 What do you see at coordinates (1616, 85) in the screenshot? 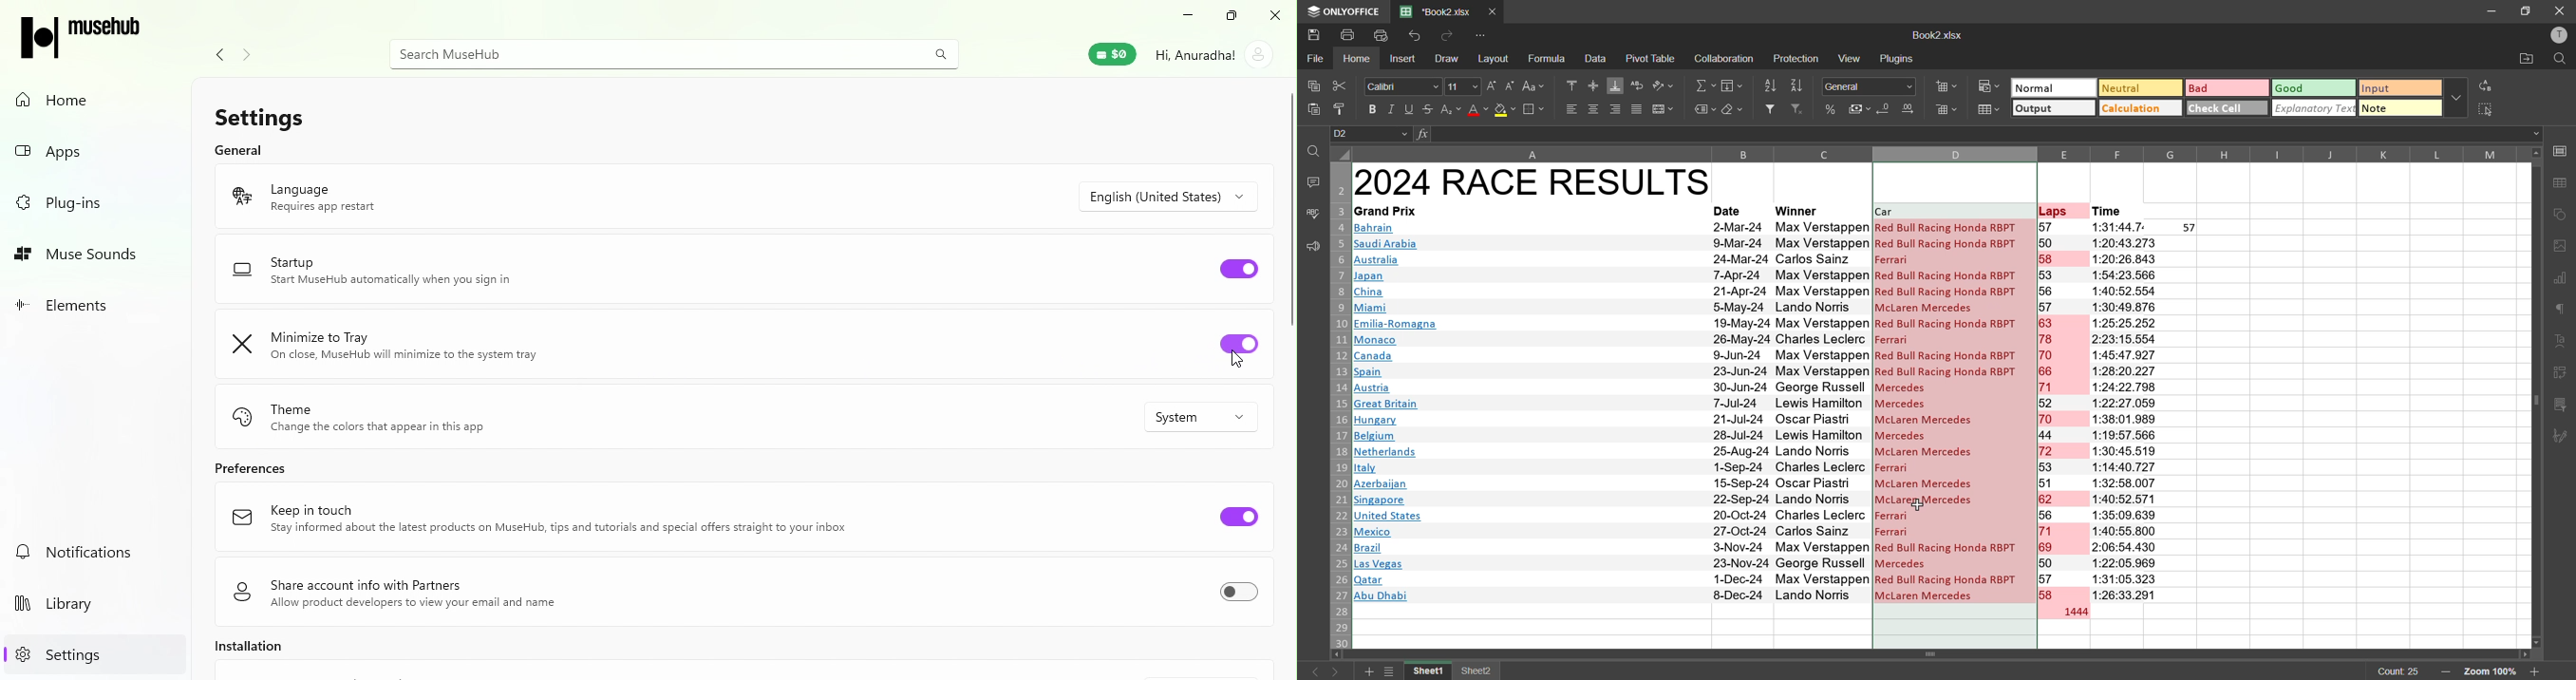
I see `align bottom` at bounding box center [1616, 85].